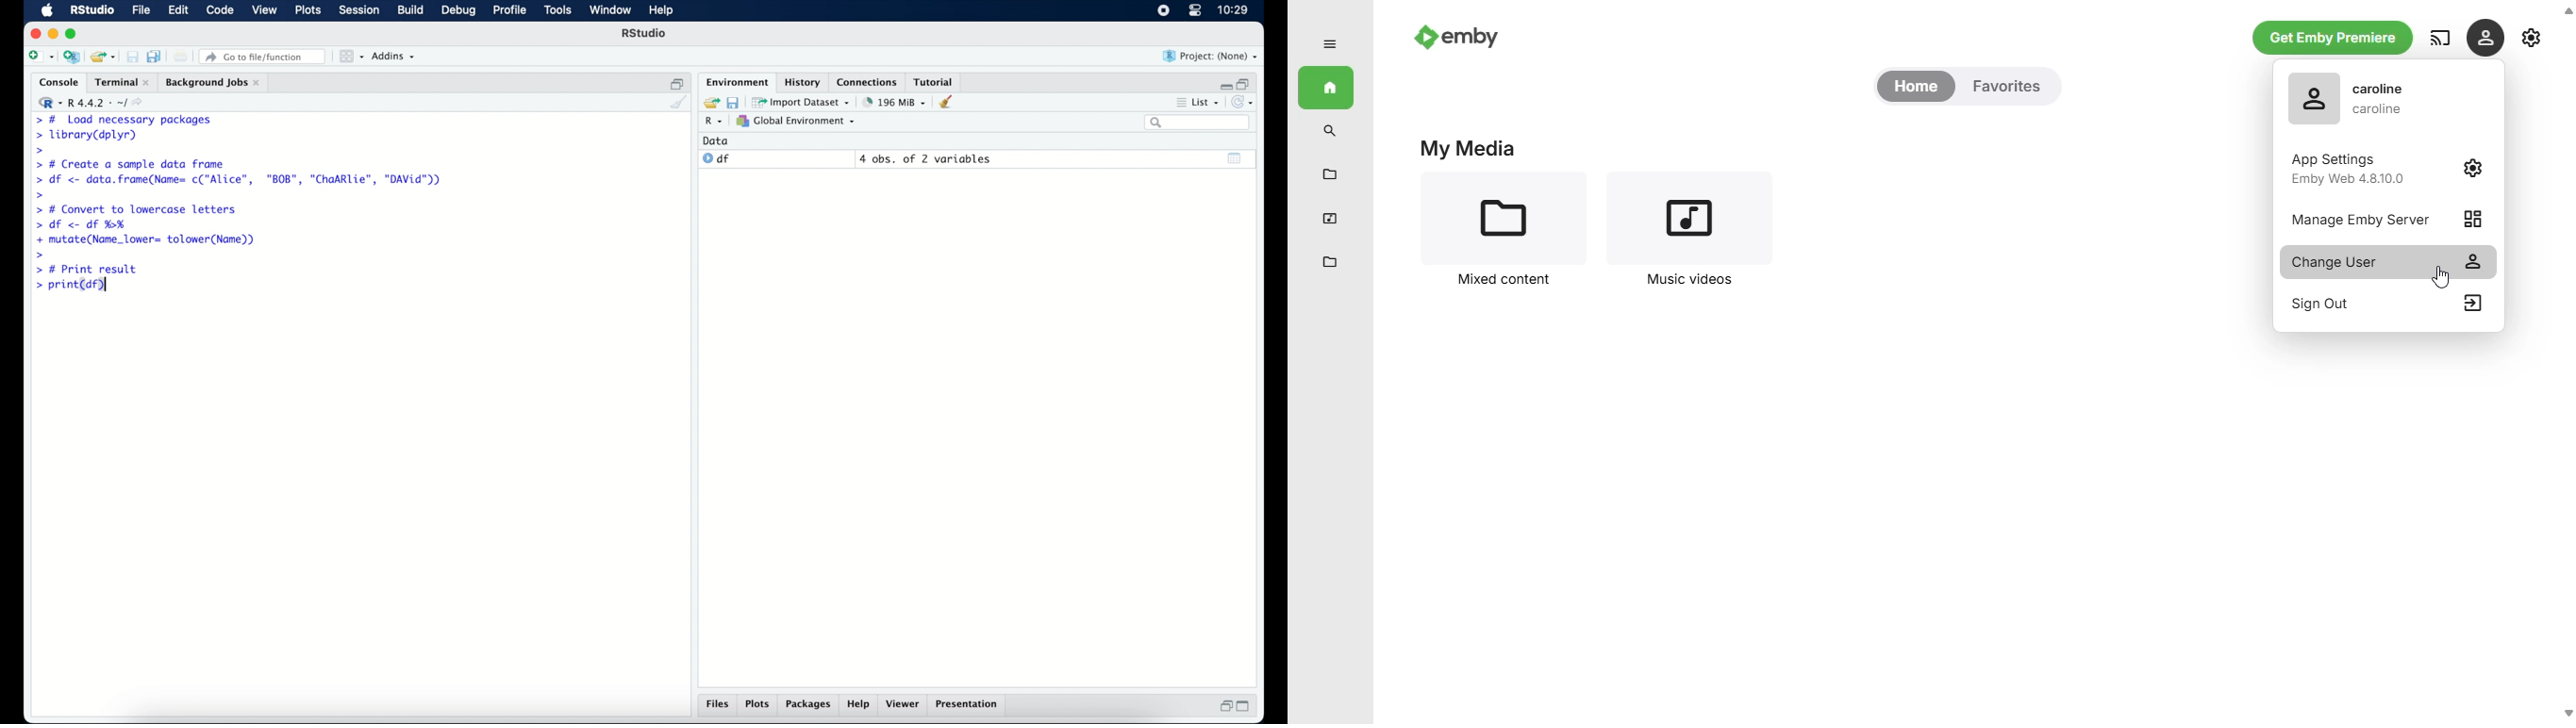 The image size is (2576, 728). What do you see at coordinates (40, 58) in the screenshot?
I see `create new file` at bounding box center [40, 58].